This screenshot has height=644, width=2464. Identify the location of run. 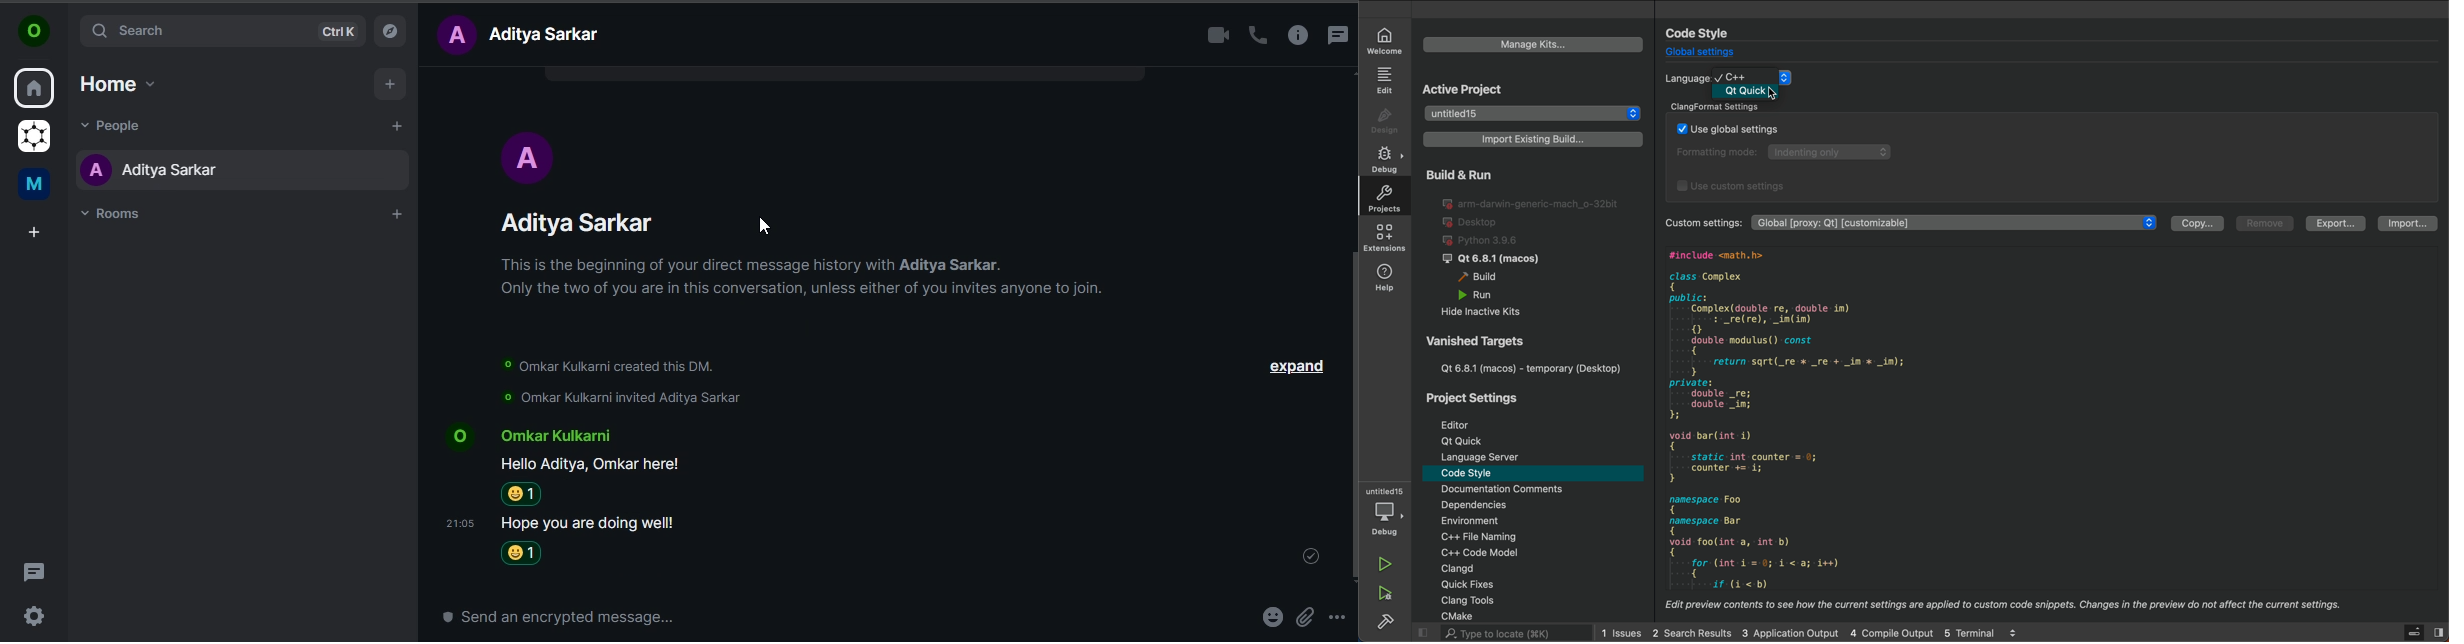
(1386, 565).